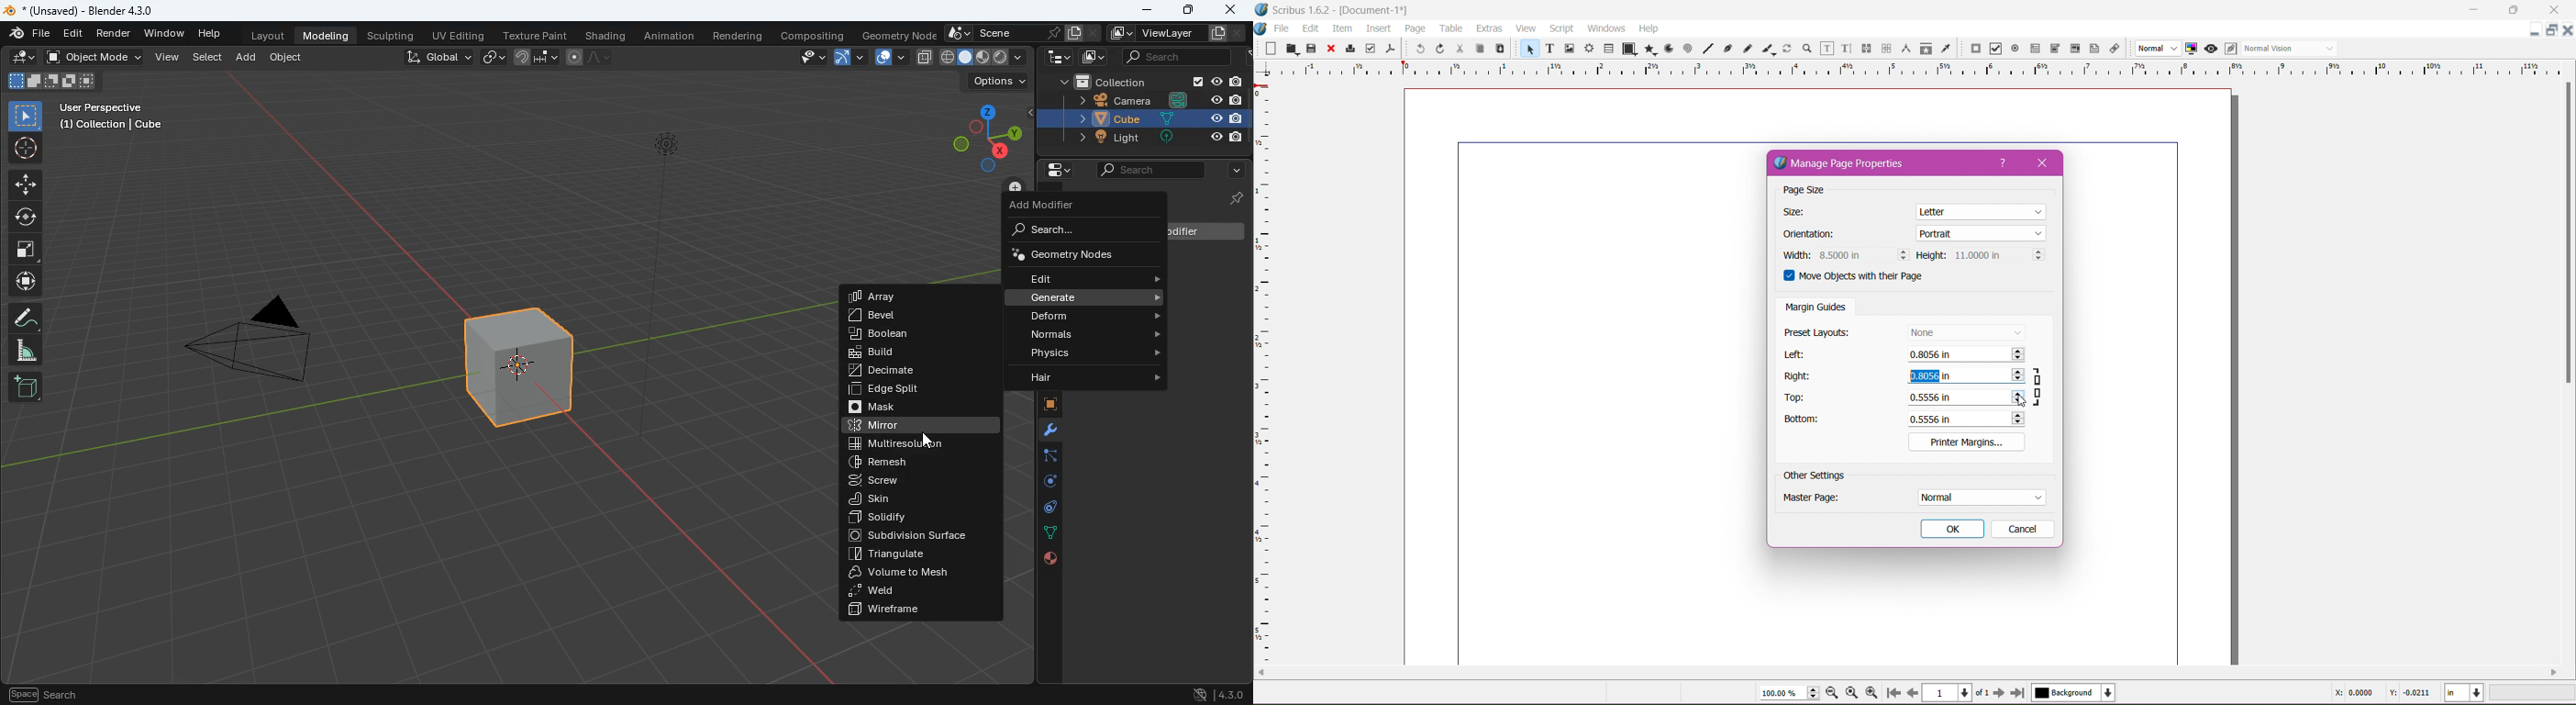 The width and height of the screenshot is (2576, 728). I want to click on Close, so click(2550, 10).